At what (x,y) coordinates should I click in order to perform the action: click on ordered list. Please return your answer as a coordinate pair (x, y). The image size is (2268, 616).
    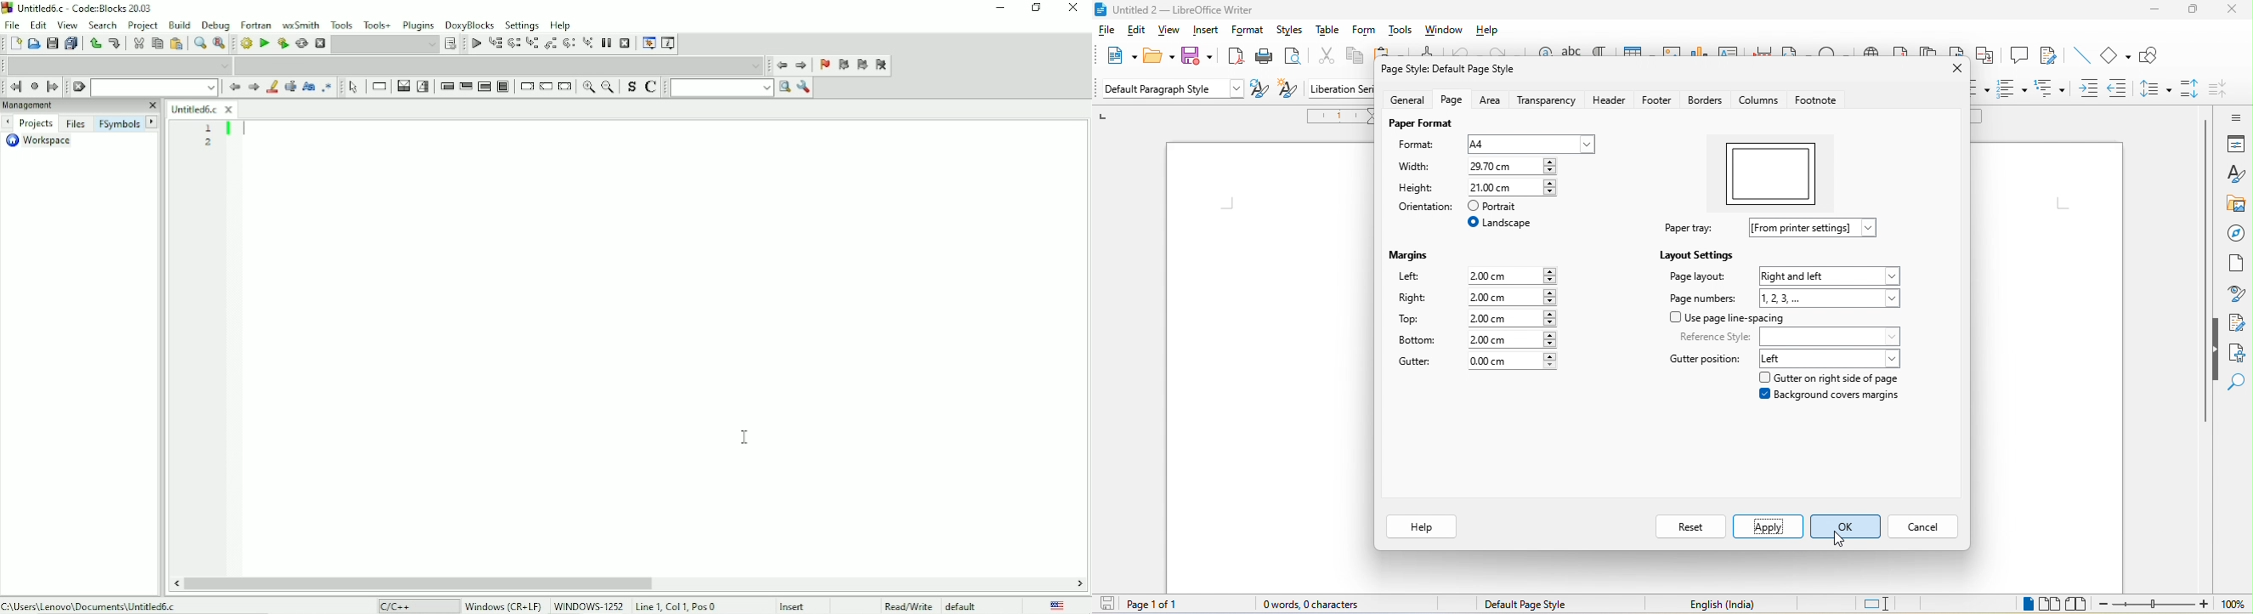
    Looking at the image, I should click on (2011, 90).